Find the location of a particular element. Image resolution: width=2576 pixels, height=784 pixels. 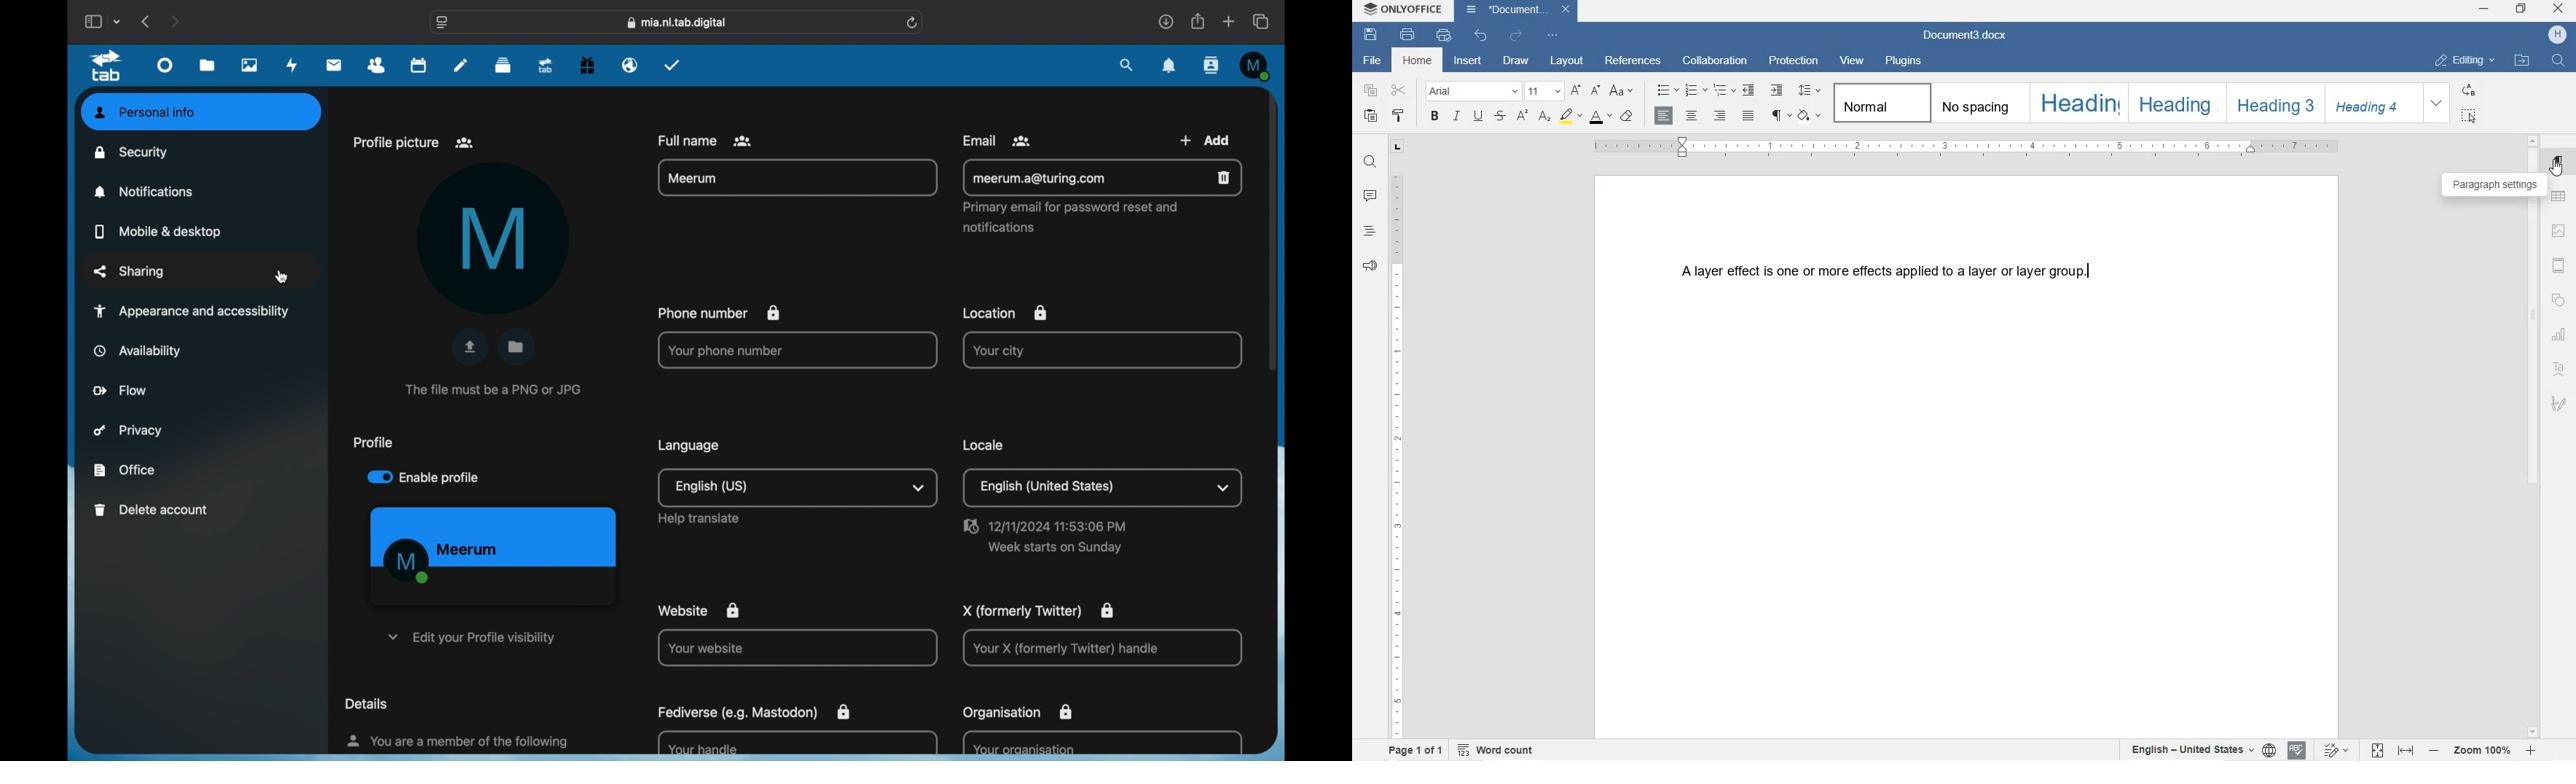

English is located at coordinates (798, 488).